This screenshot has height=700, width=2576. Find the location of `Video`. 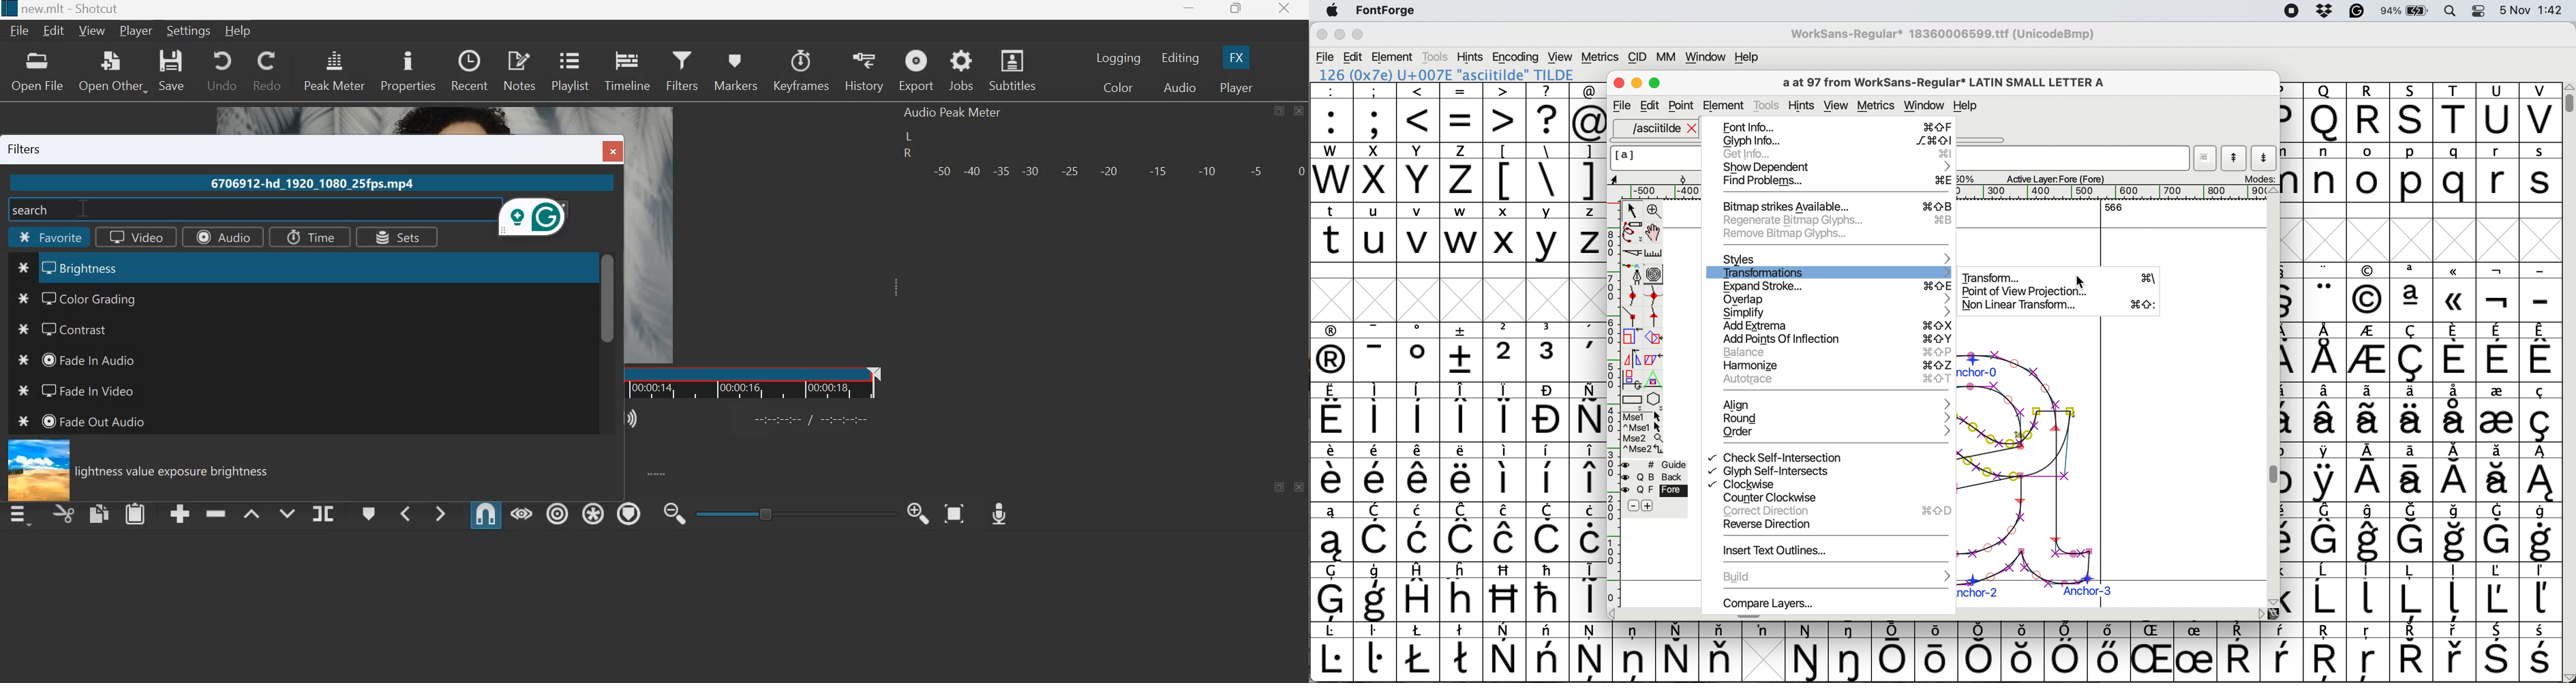

Video is located at coordinates (130, 237).